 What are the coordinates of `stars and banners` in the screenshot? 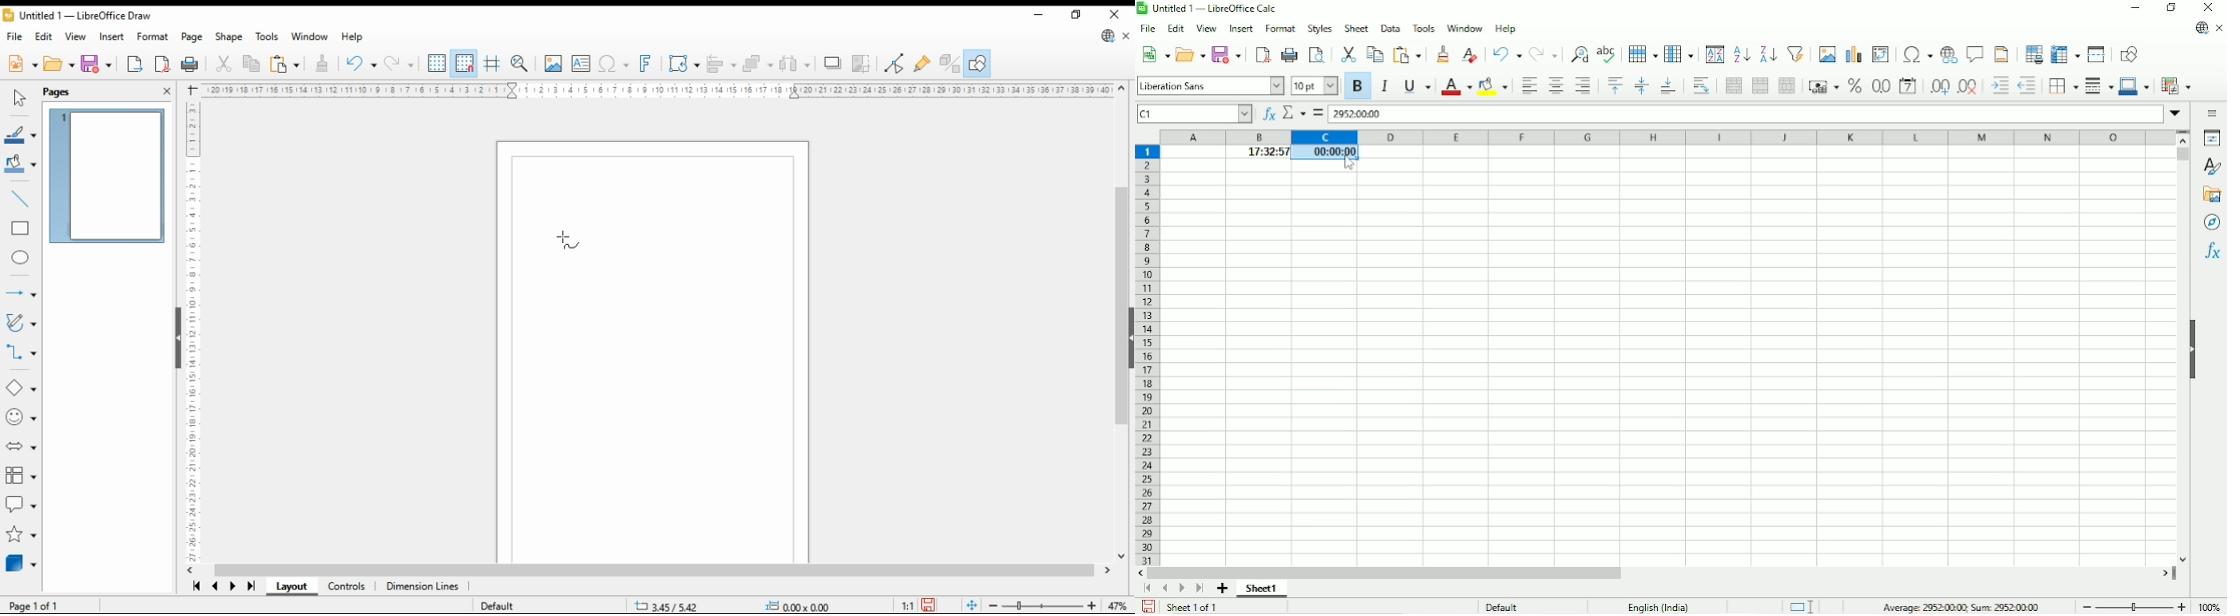 It's located at (20, 535).